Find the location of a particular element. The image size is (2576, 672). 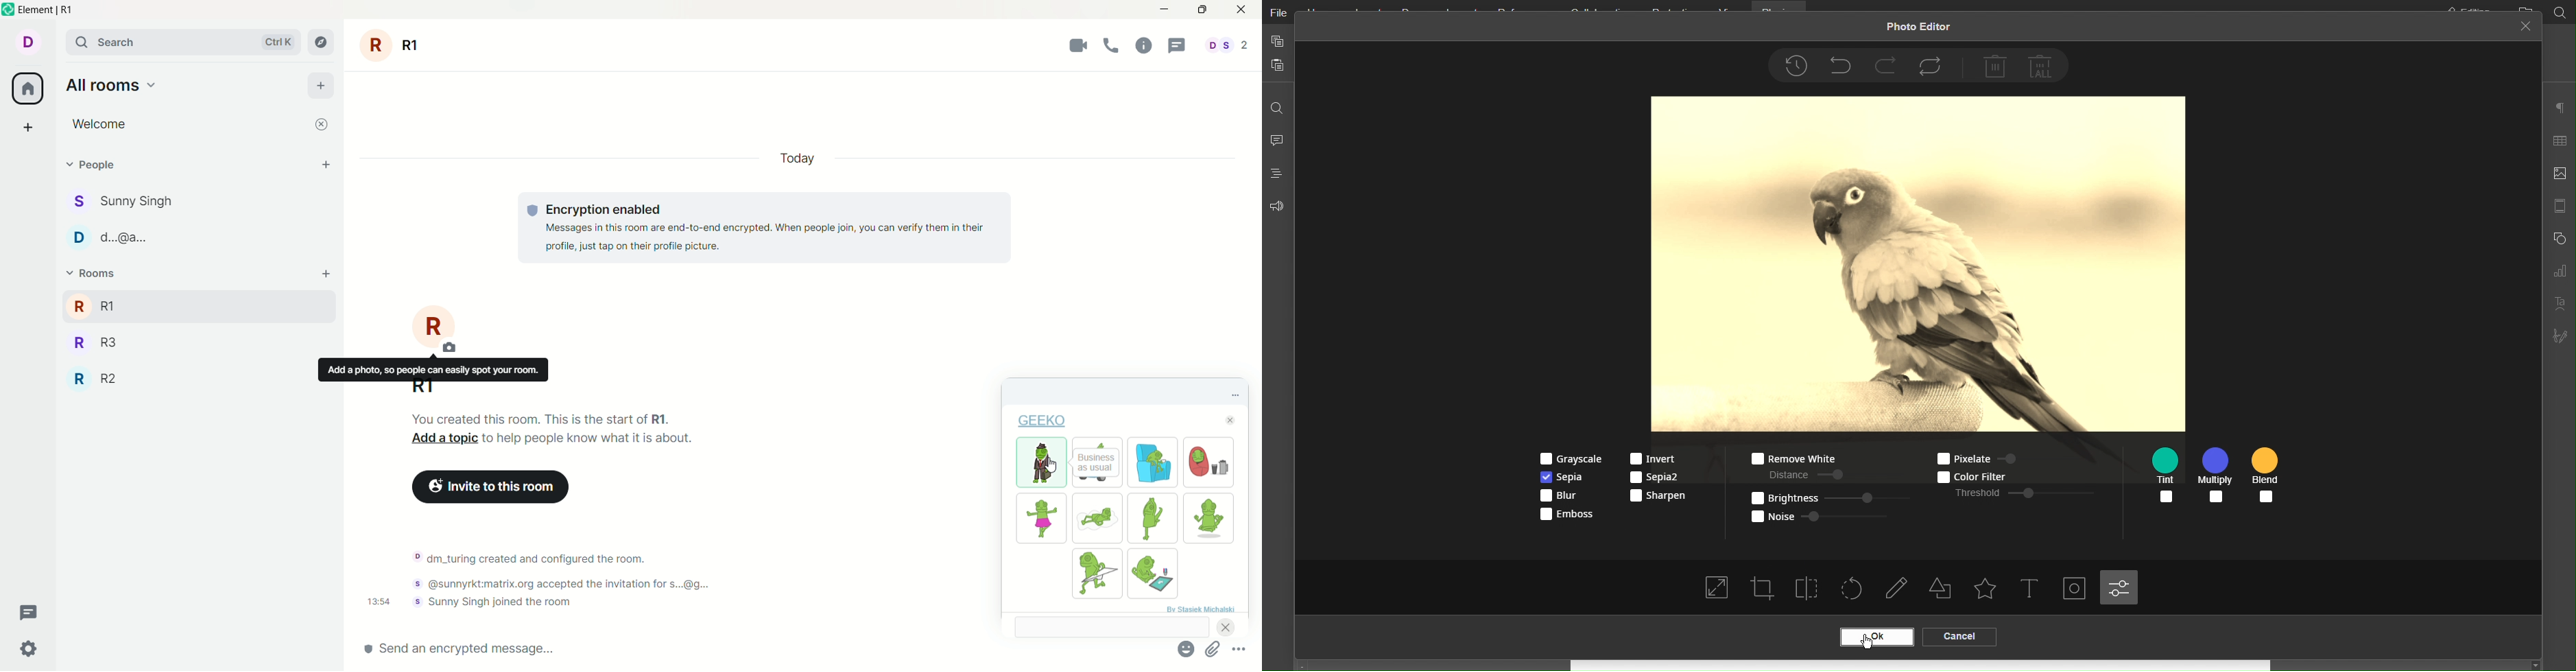

Version is located at coordinates (1796, 66).